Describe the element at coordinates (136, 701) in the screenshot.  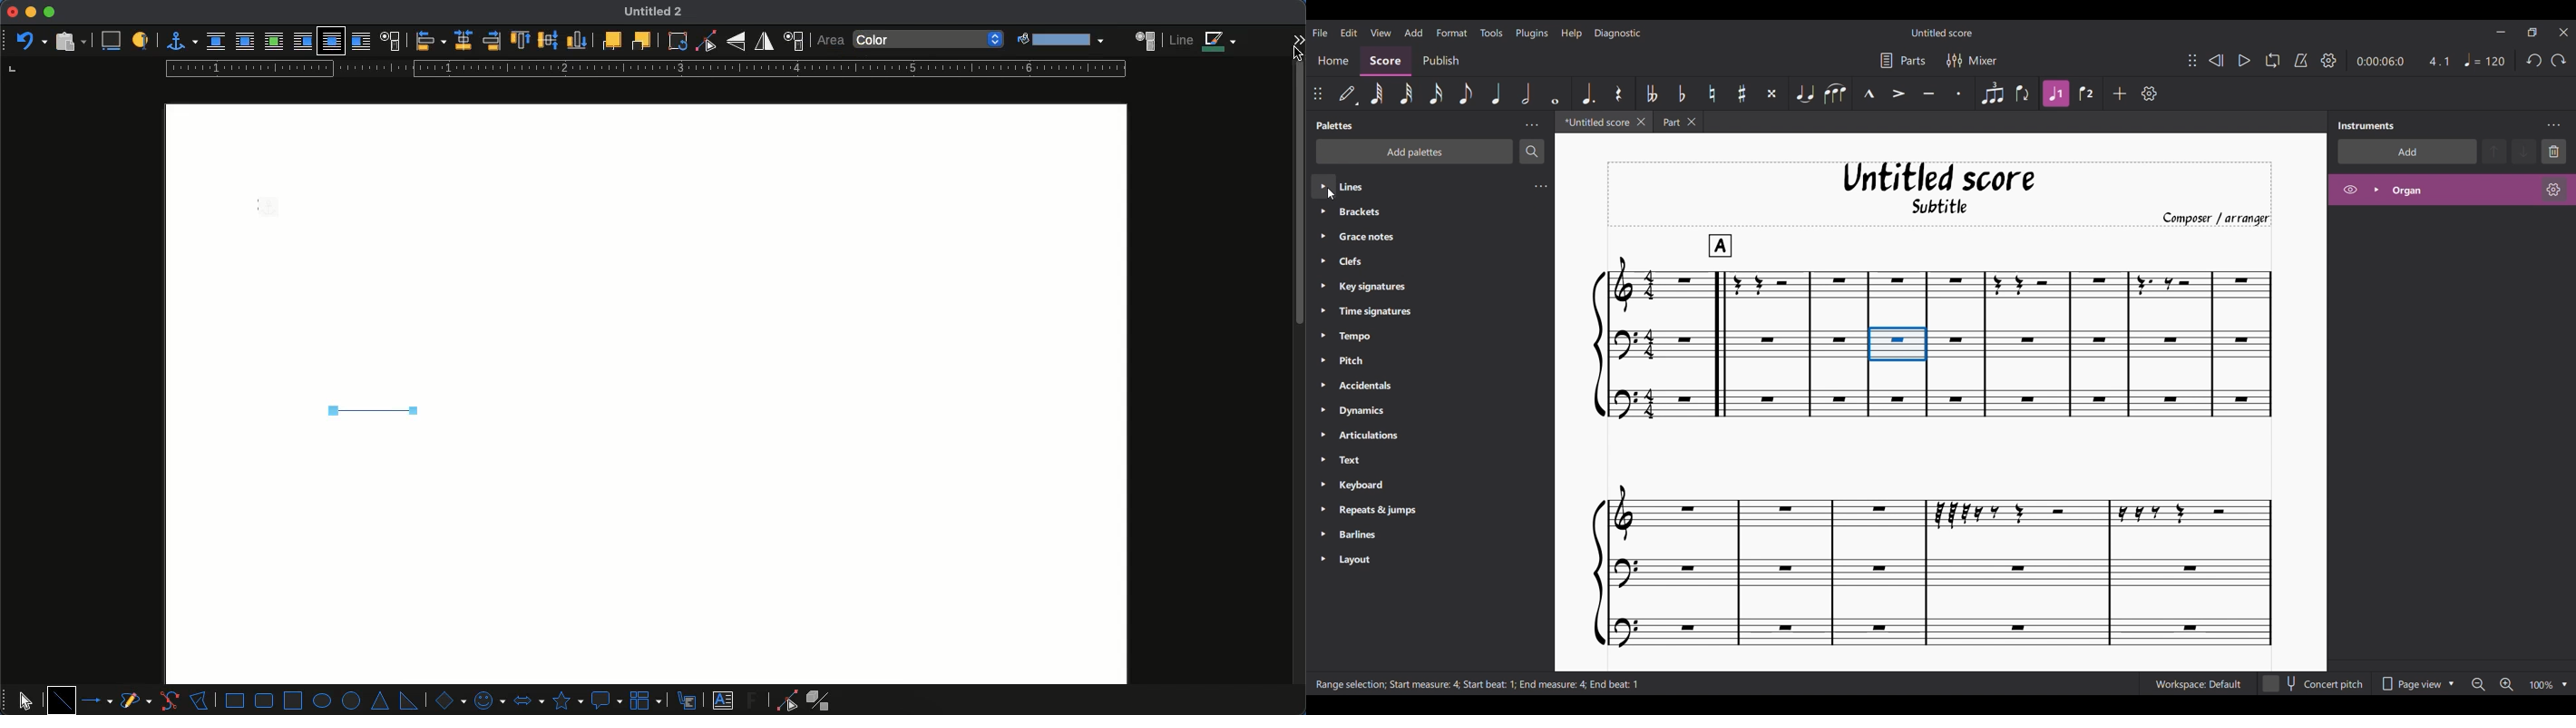
I see `curves and polygons` at that location.